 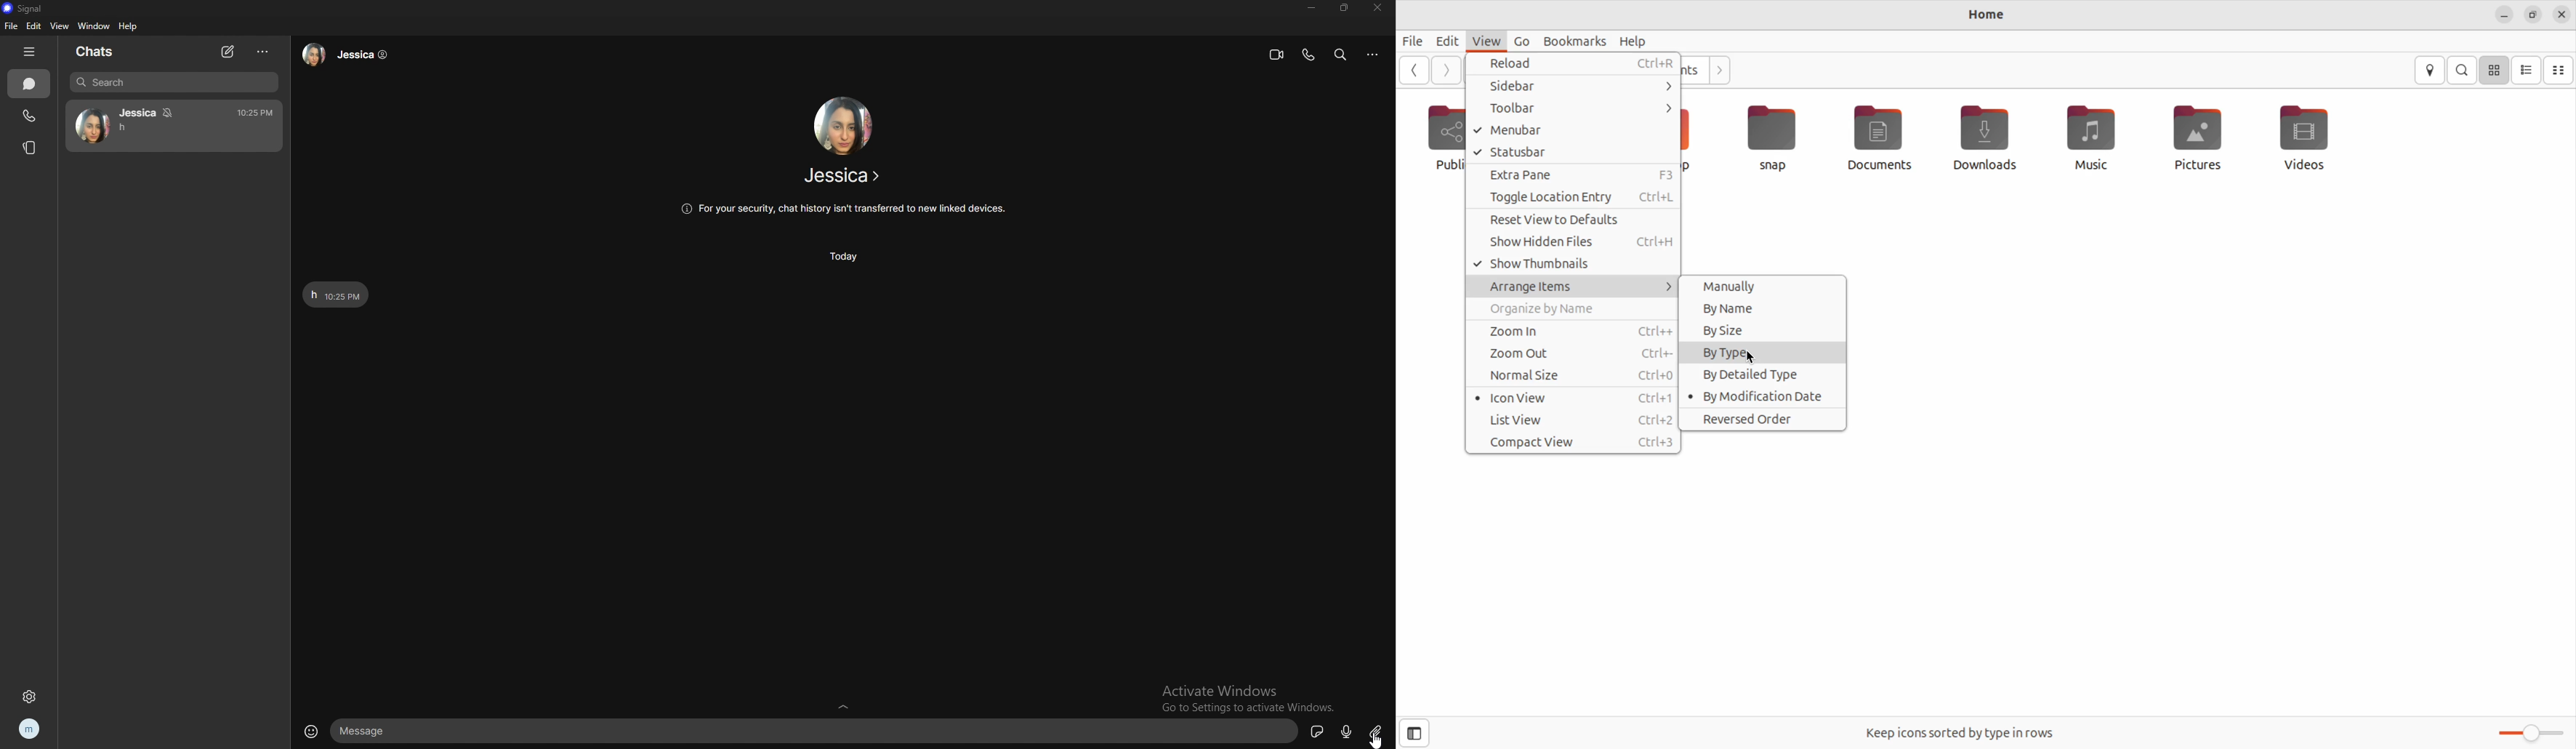 What do you see at coordinates (1308, 55) in the screenshot?
I see `voice call` at bounding box center [1308, 55].